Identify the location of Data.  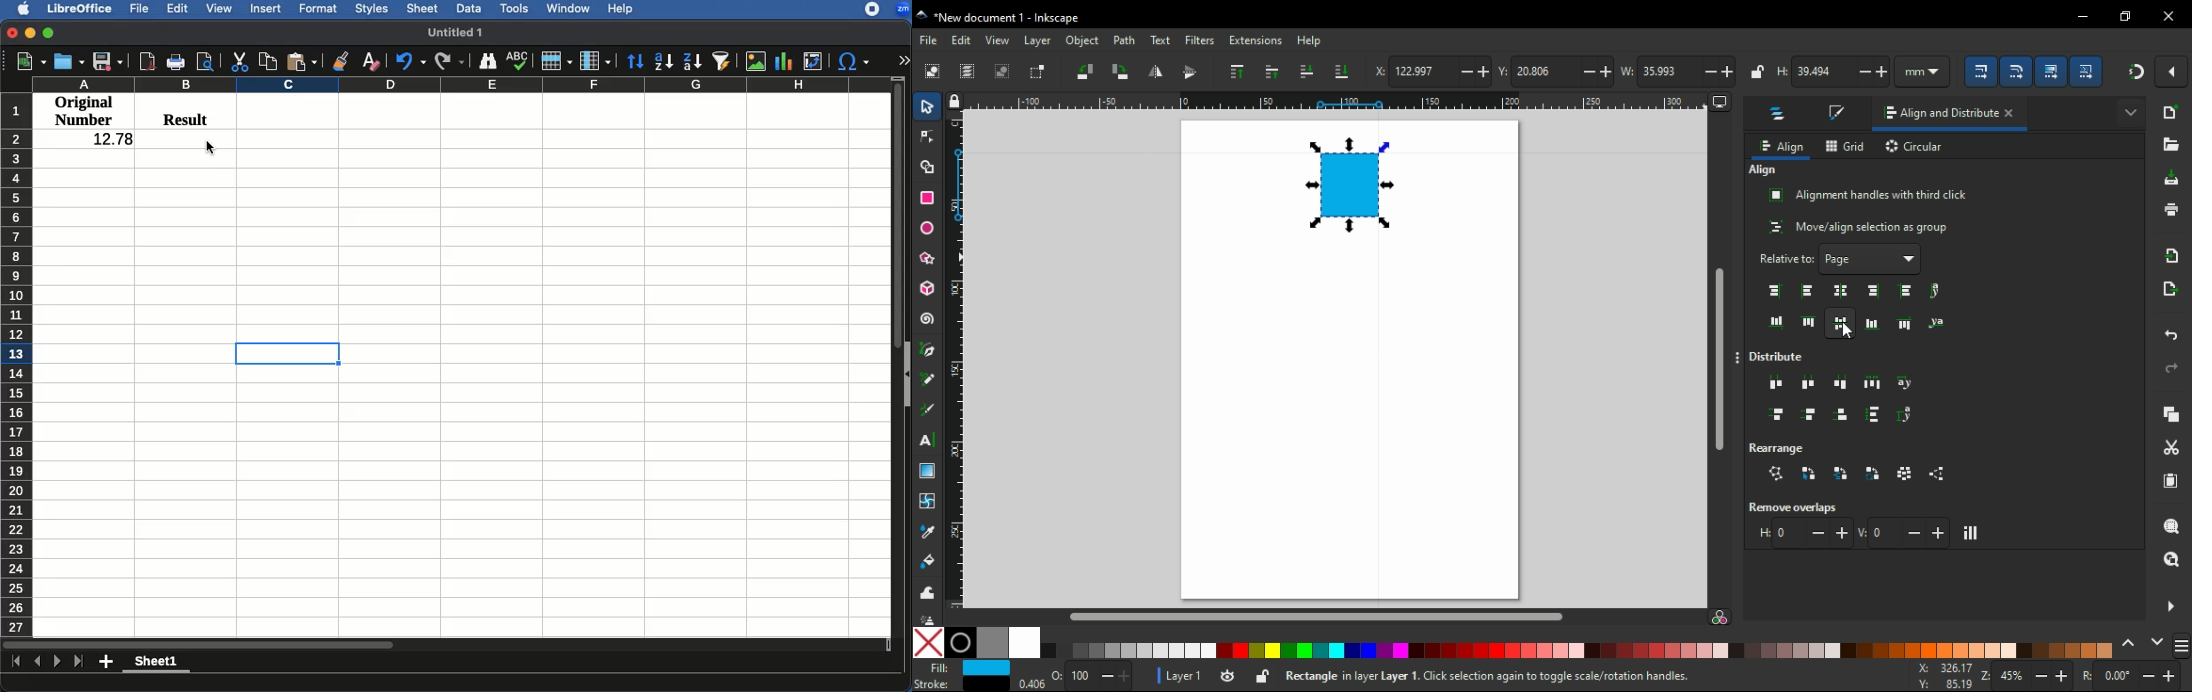
(468, 7).